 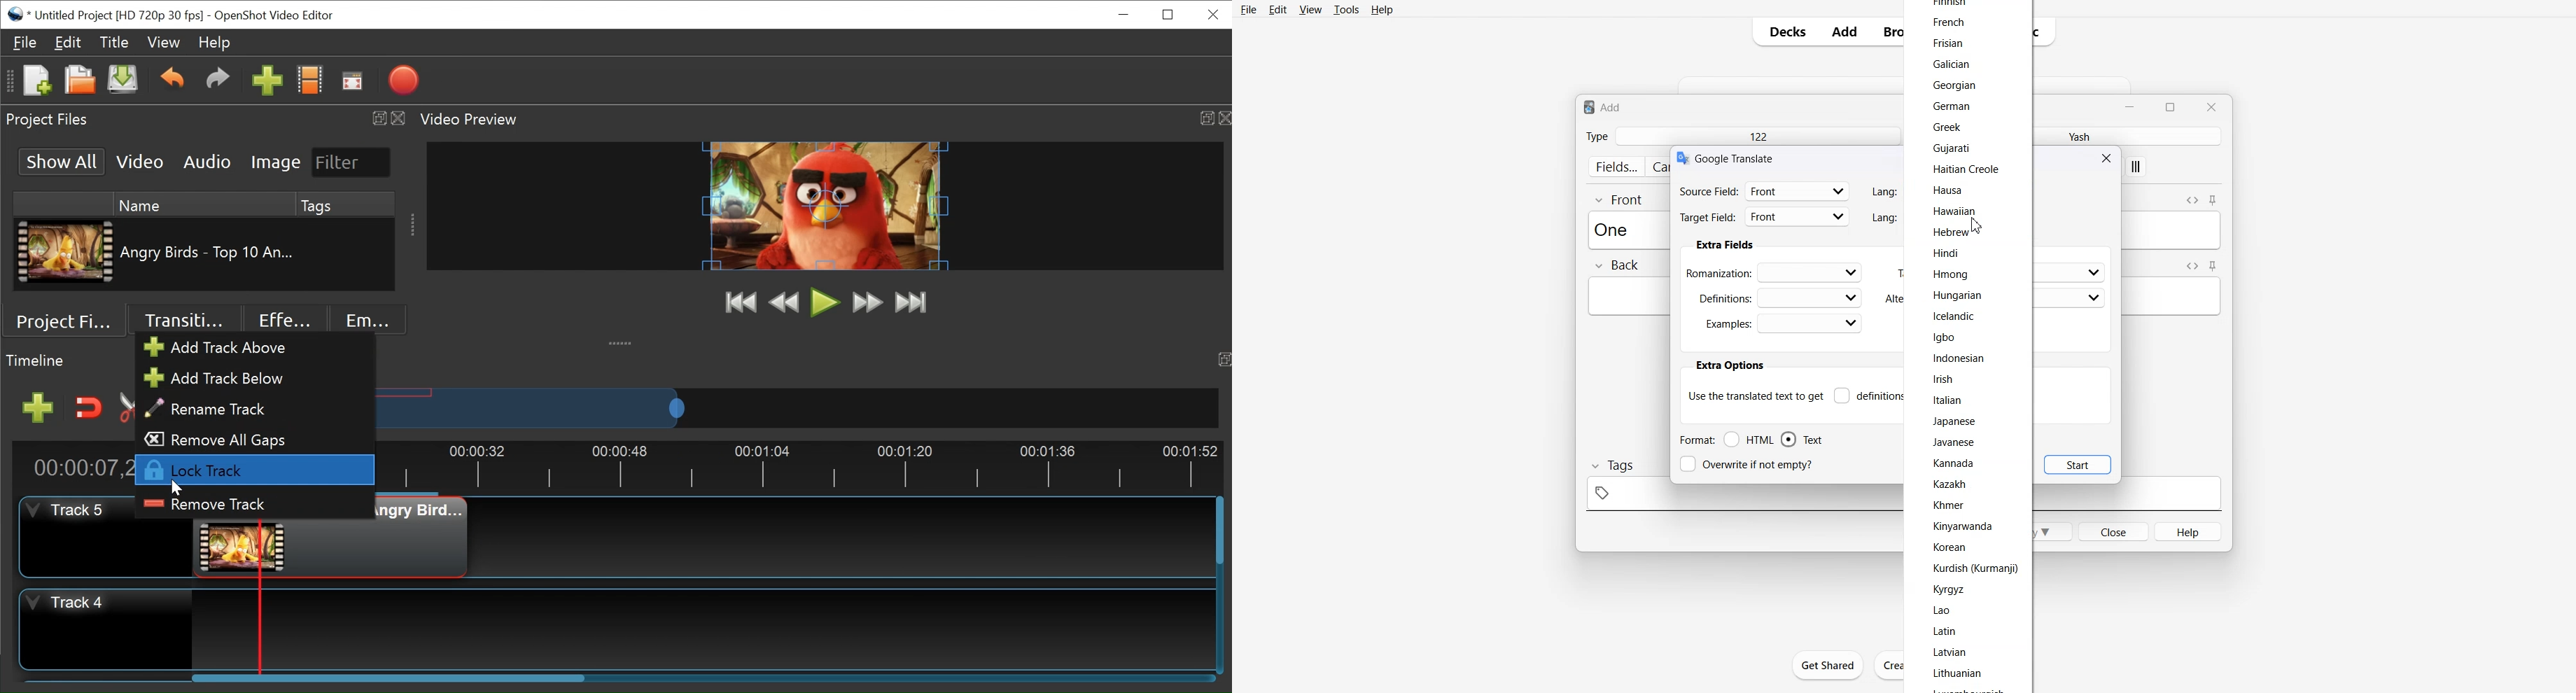 I want to click on French, so click(x=1948, y=21).